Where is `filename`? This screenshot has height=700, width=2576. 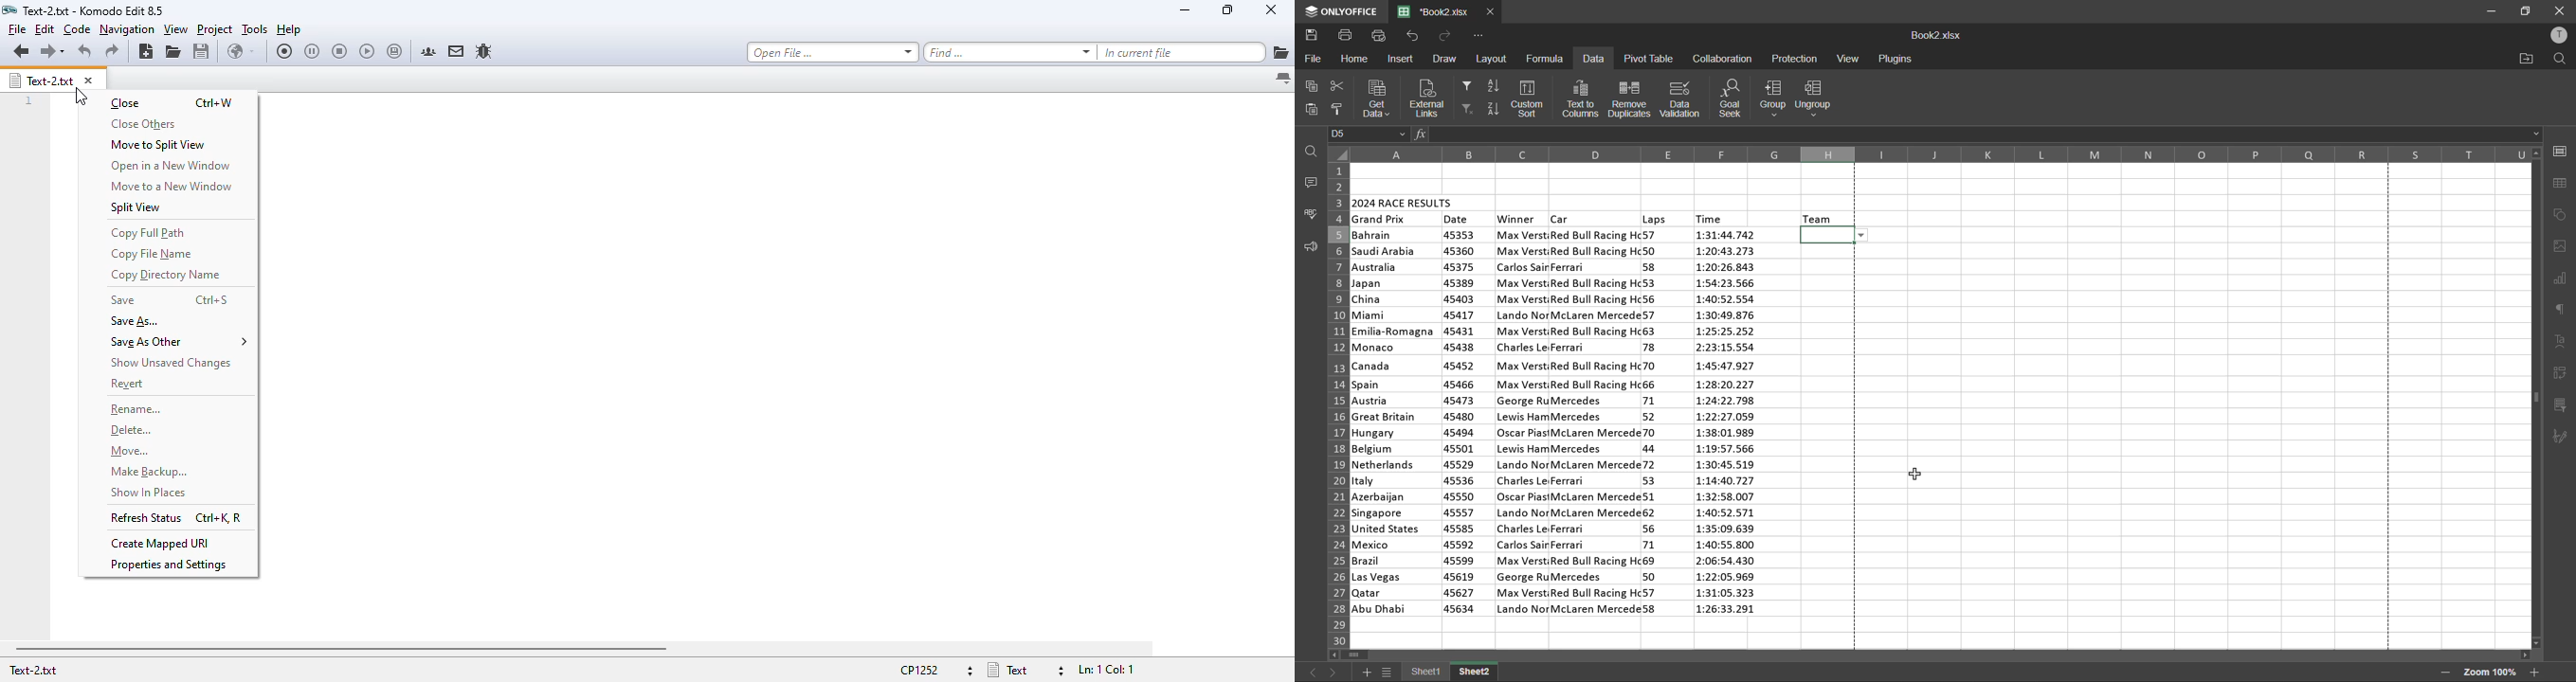
filename is located at coordinates (1936, 37).